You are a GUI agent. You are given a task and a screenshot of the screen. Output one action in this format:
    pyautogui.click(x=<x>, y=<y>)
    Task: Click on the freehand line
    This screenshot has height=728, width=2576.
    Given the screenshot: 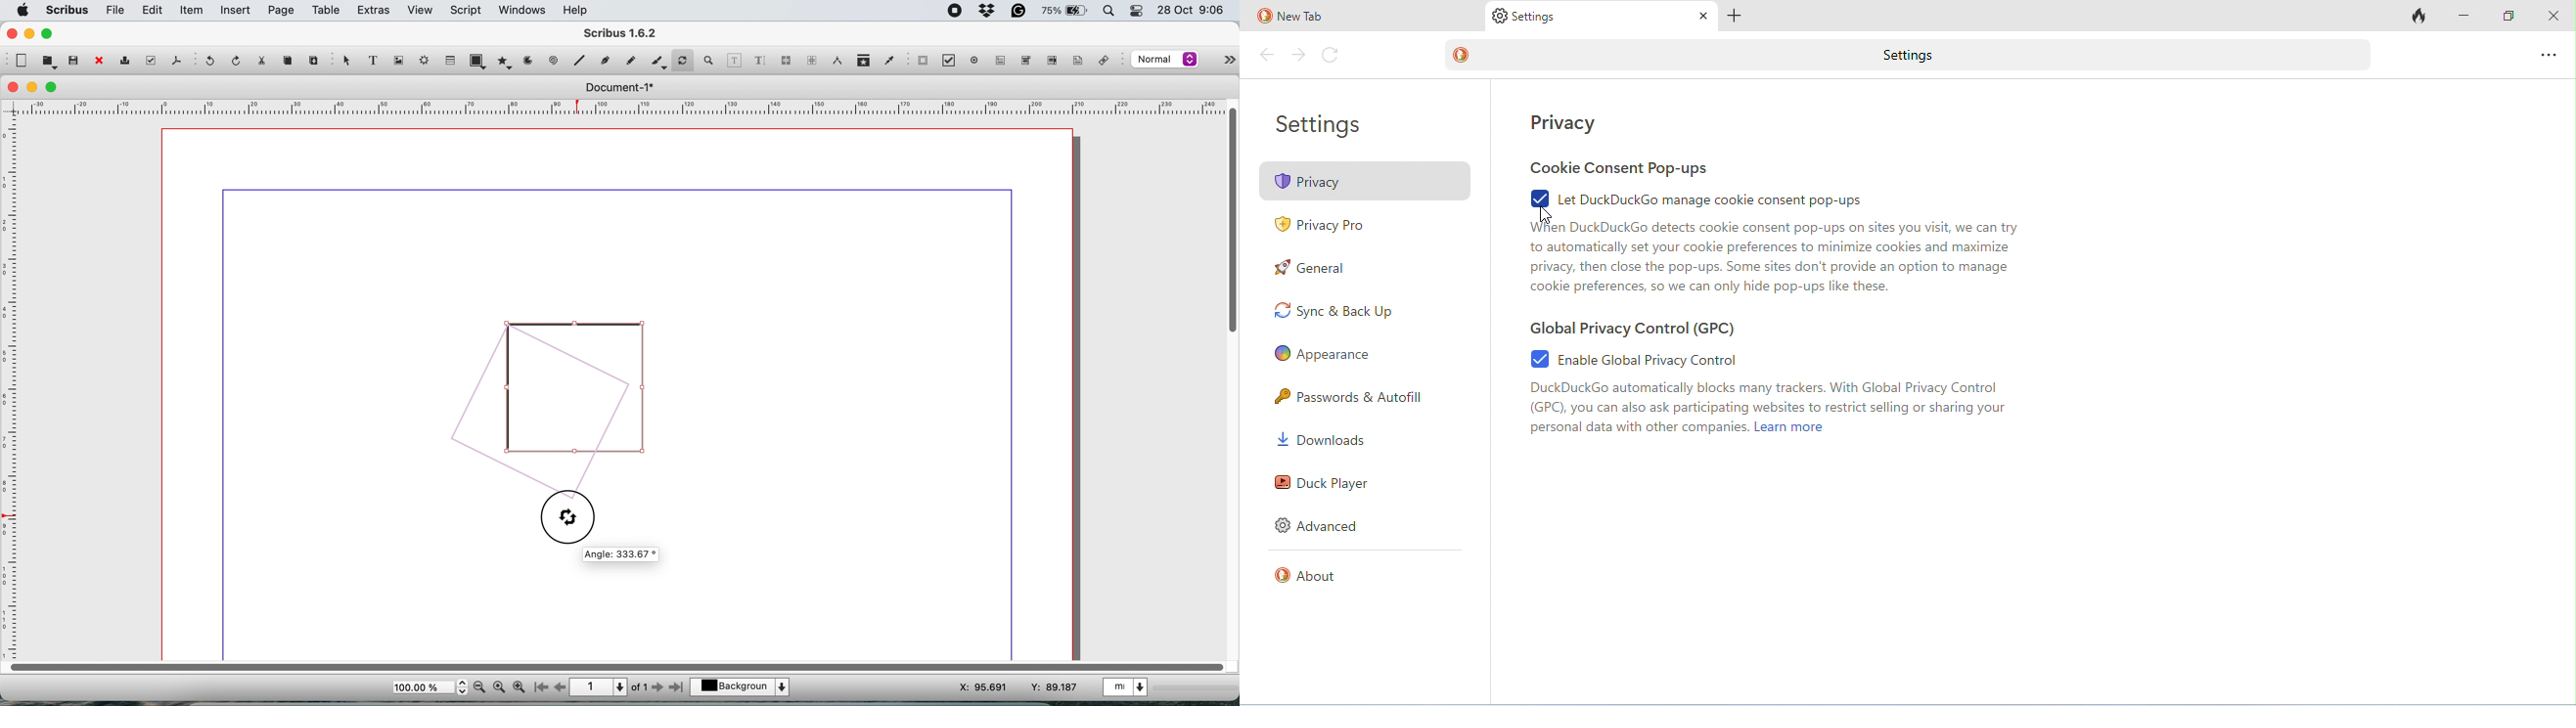 What is the action you would take?
    pyautogui.click(x=628, y=60)
    